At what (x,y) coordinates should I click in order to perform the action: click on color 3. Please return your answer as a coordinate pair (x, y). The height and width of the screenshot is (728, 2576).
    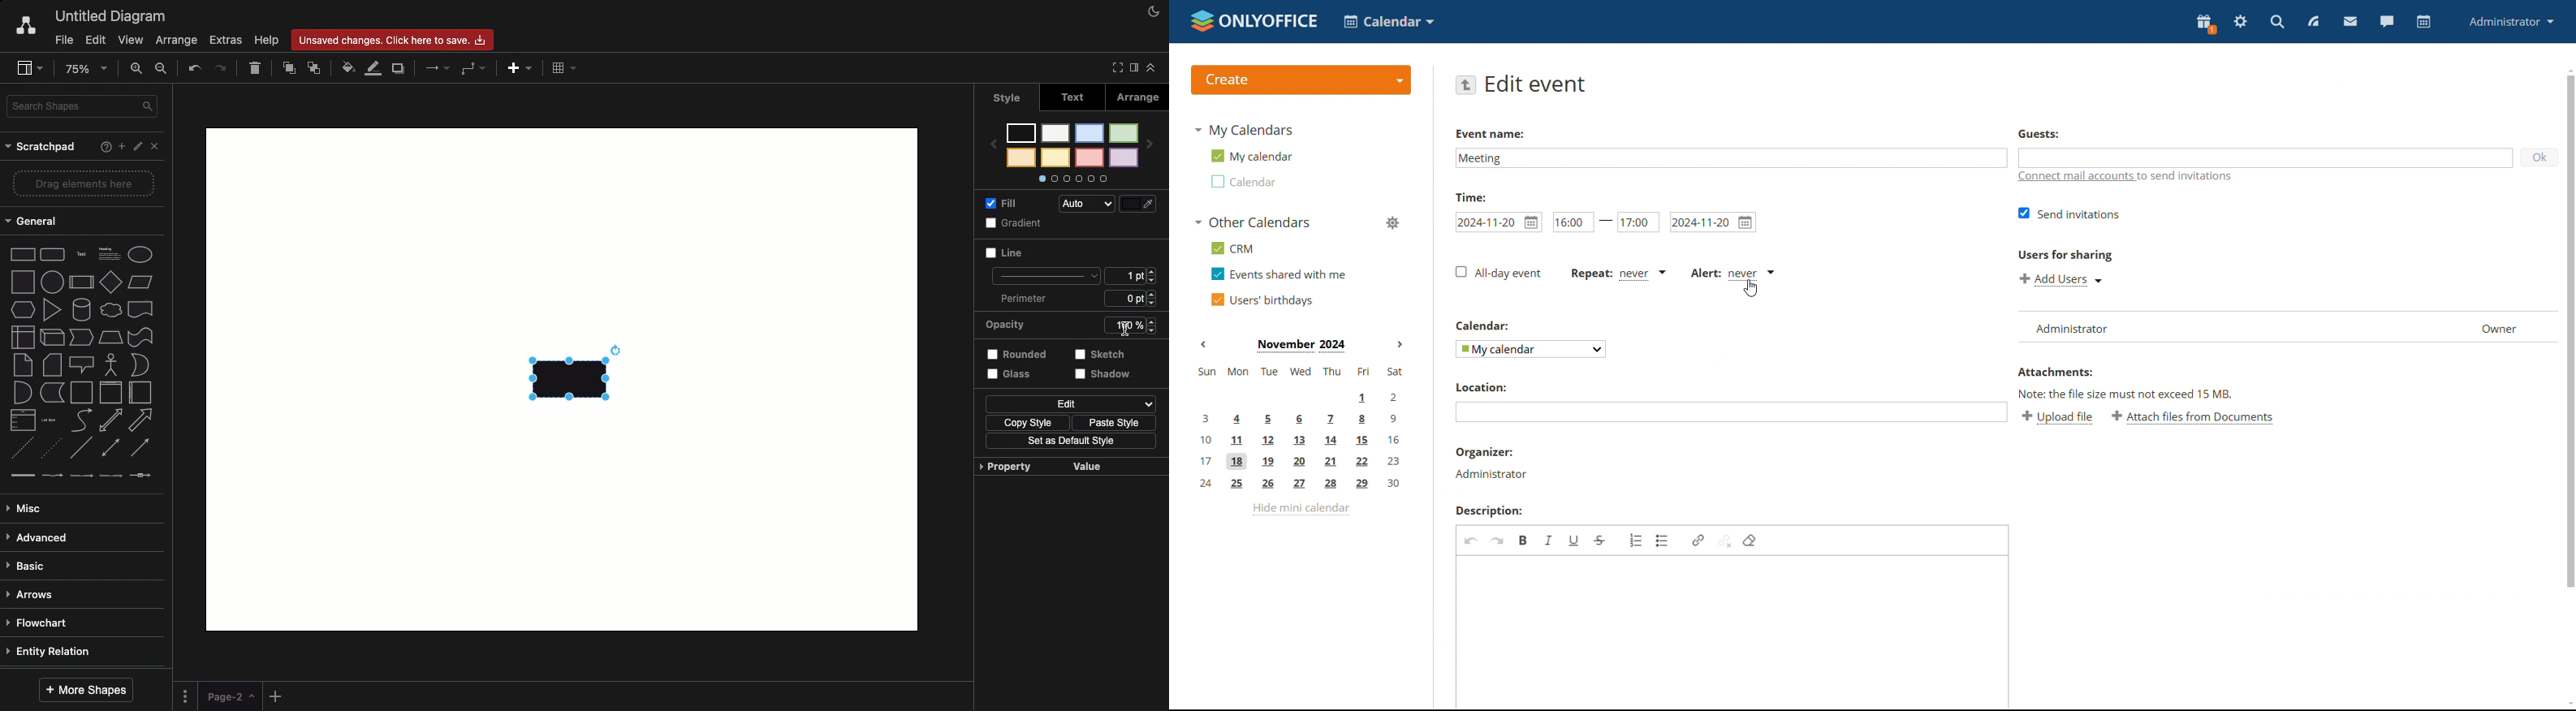
    Looking at the image, I should click on (1089, 133).